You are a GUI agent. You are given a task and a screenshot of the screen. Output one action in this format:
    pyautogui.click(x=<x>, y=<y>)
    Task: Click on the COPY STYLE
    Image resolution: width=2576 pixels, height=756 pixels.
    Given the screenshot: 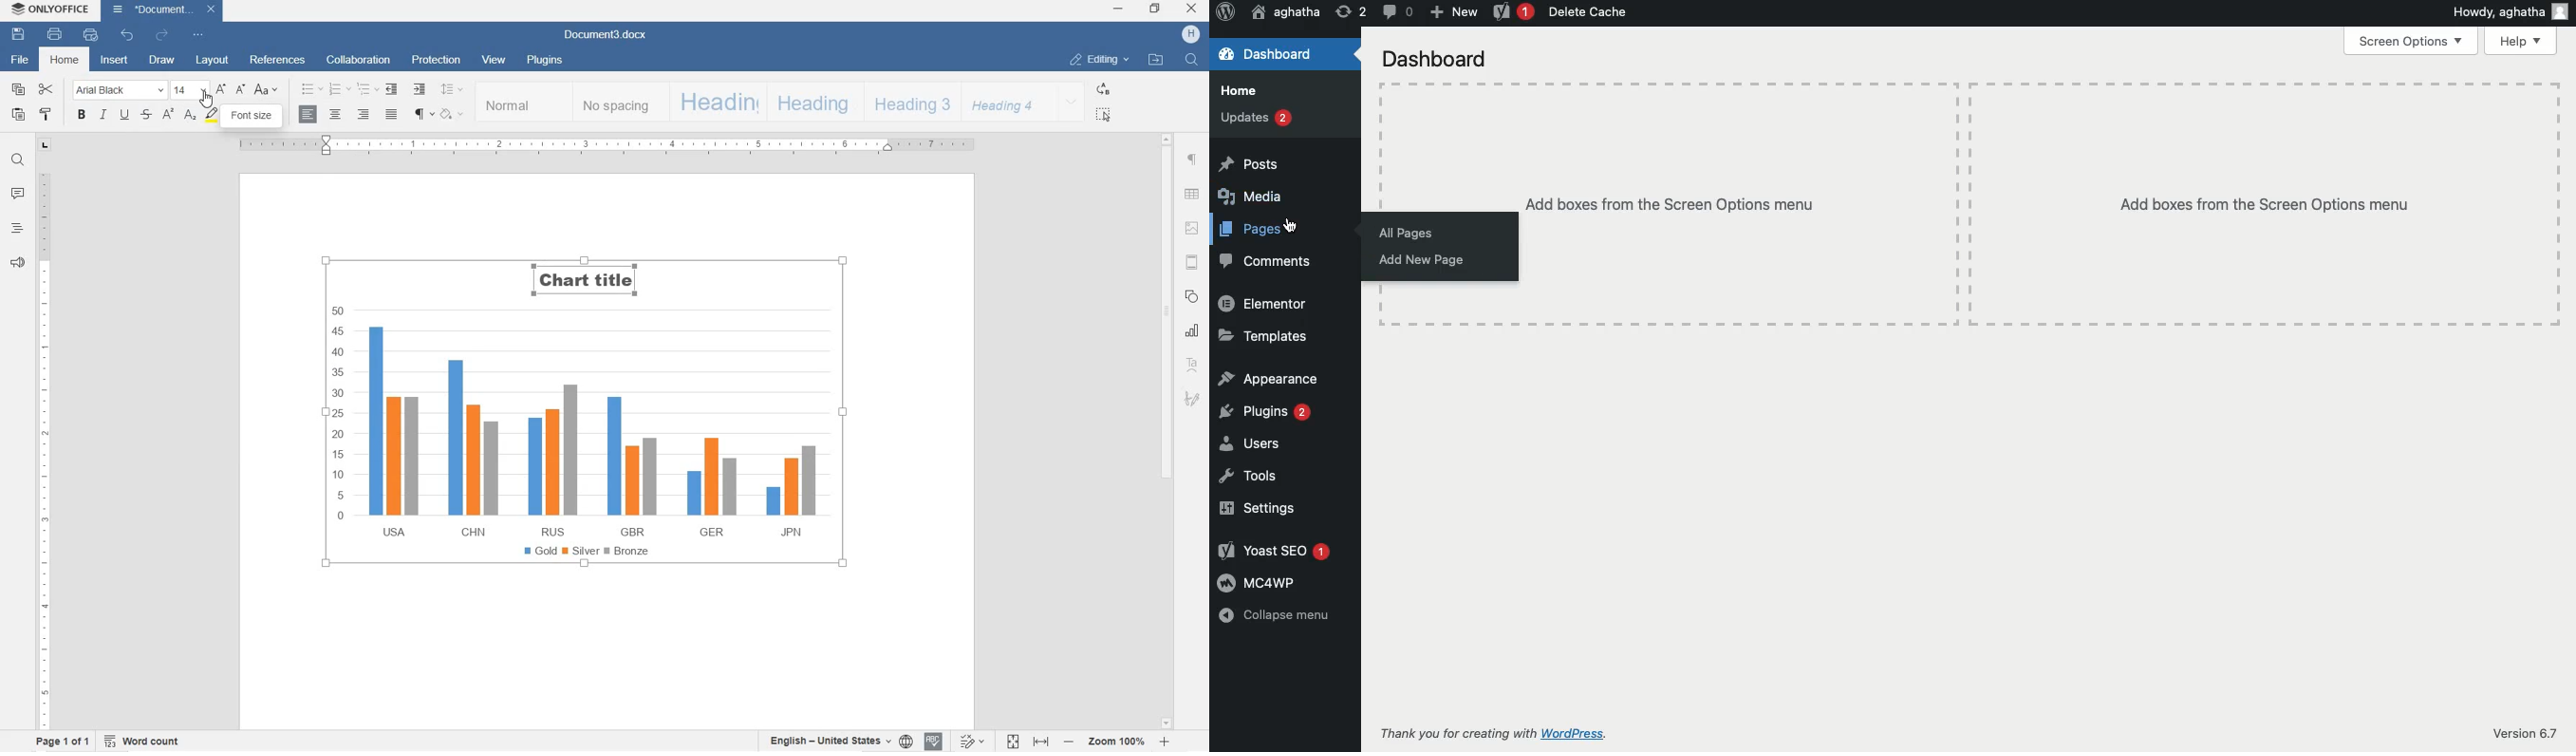 What is the action you would take?
    pyautogui.click(x=46, y=115)
    